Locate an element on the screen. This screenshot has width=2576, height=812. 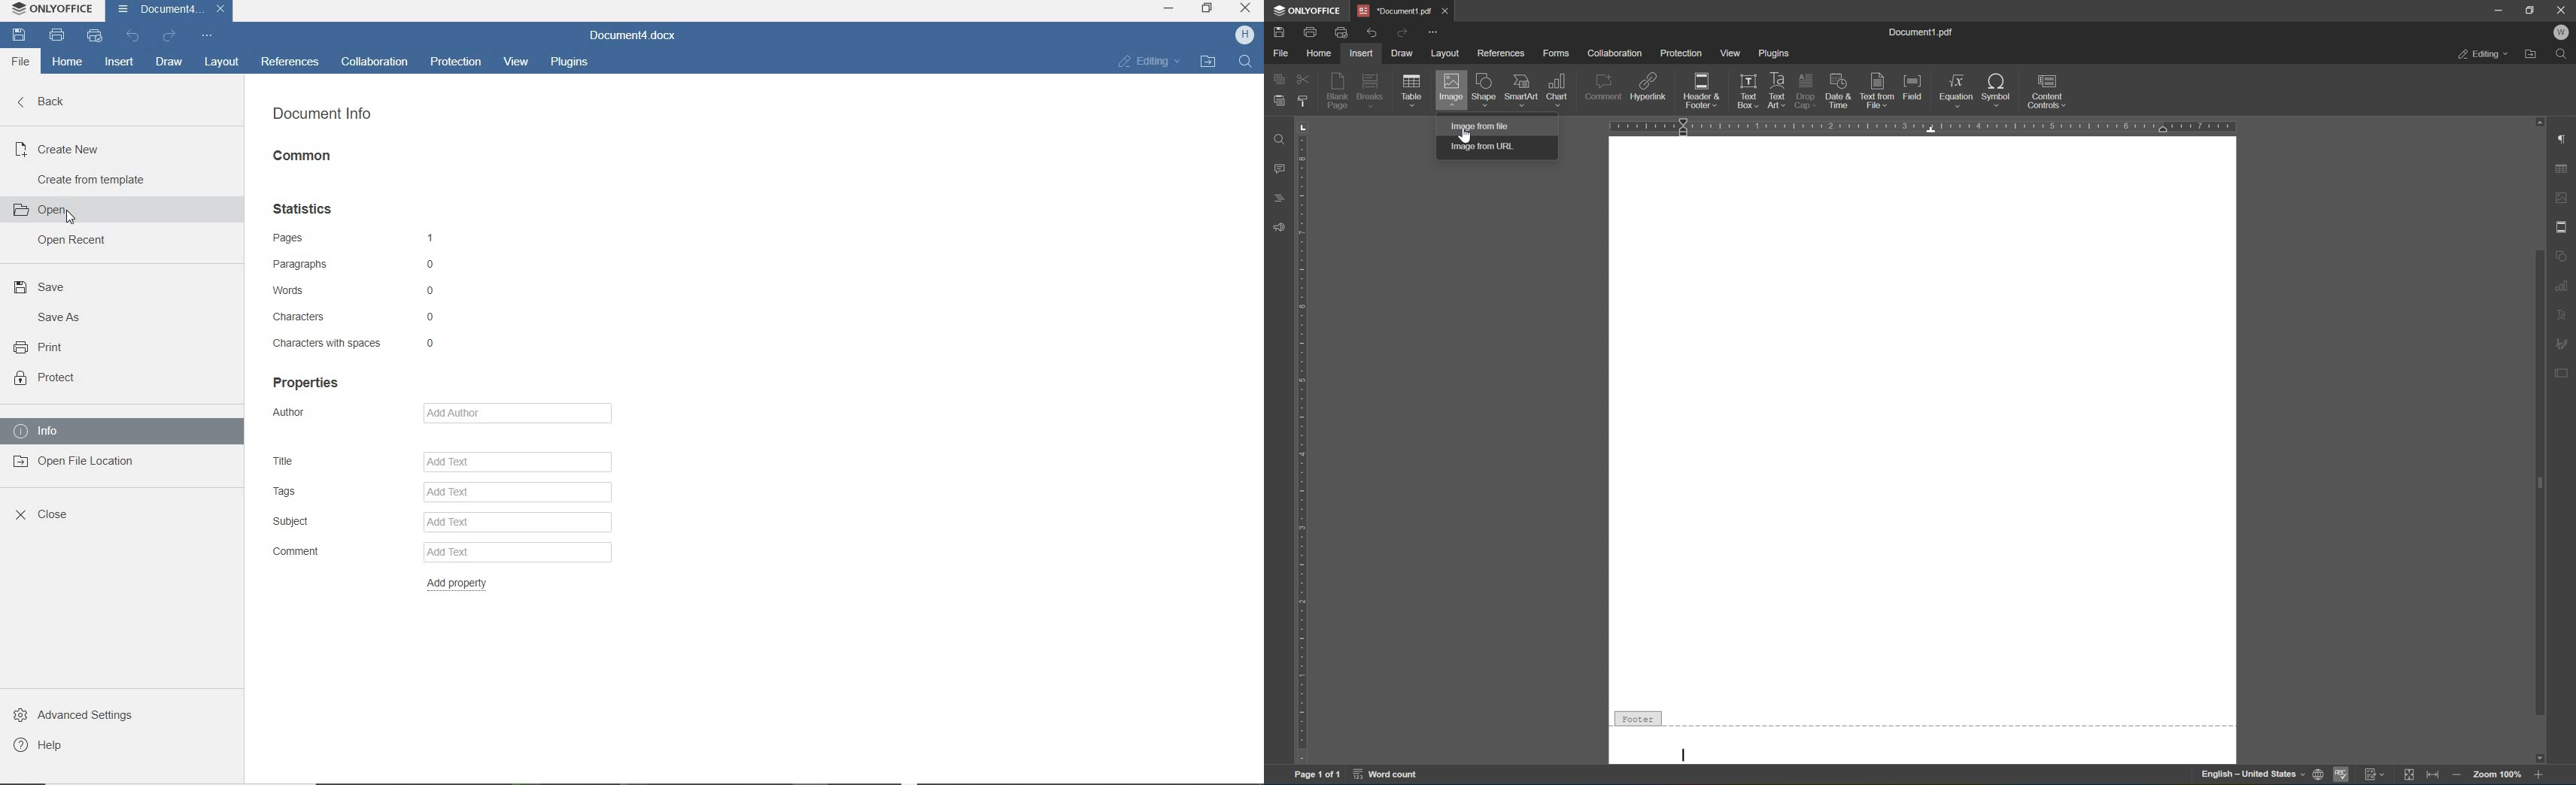
statistics is located at coordinates (307, 210).